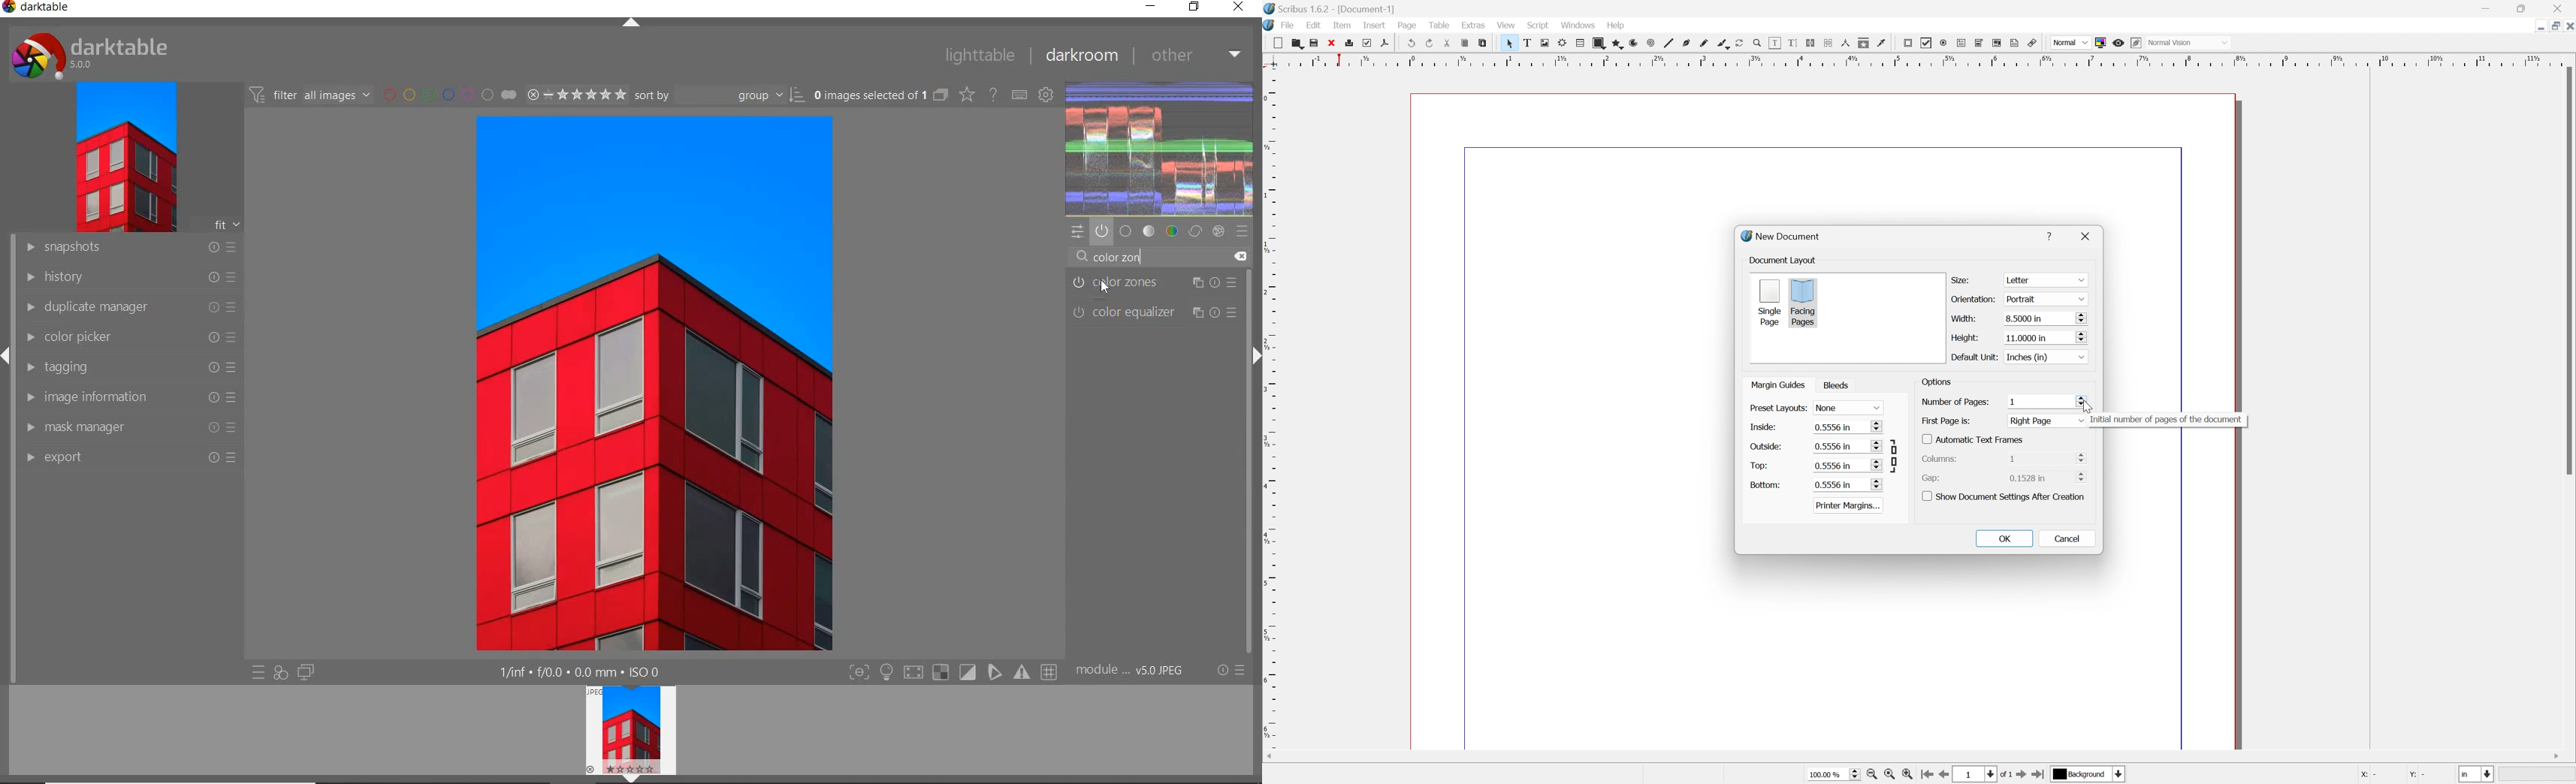 This screenshot has height=784, width=2576. Describe the element at coordinates (1596, 42) in the screenshot. I see `Shape` at that location.